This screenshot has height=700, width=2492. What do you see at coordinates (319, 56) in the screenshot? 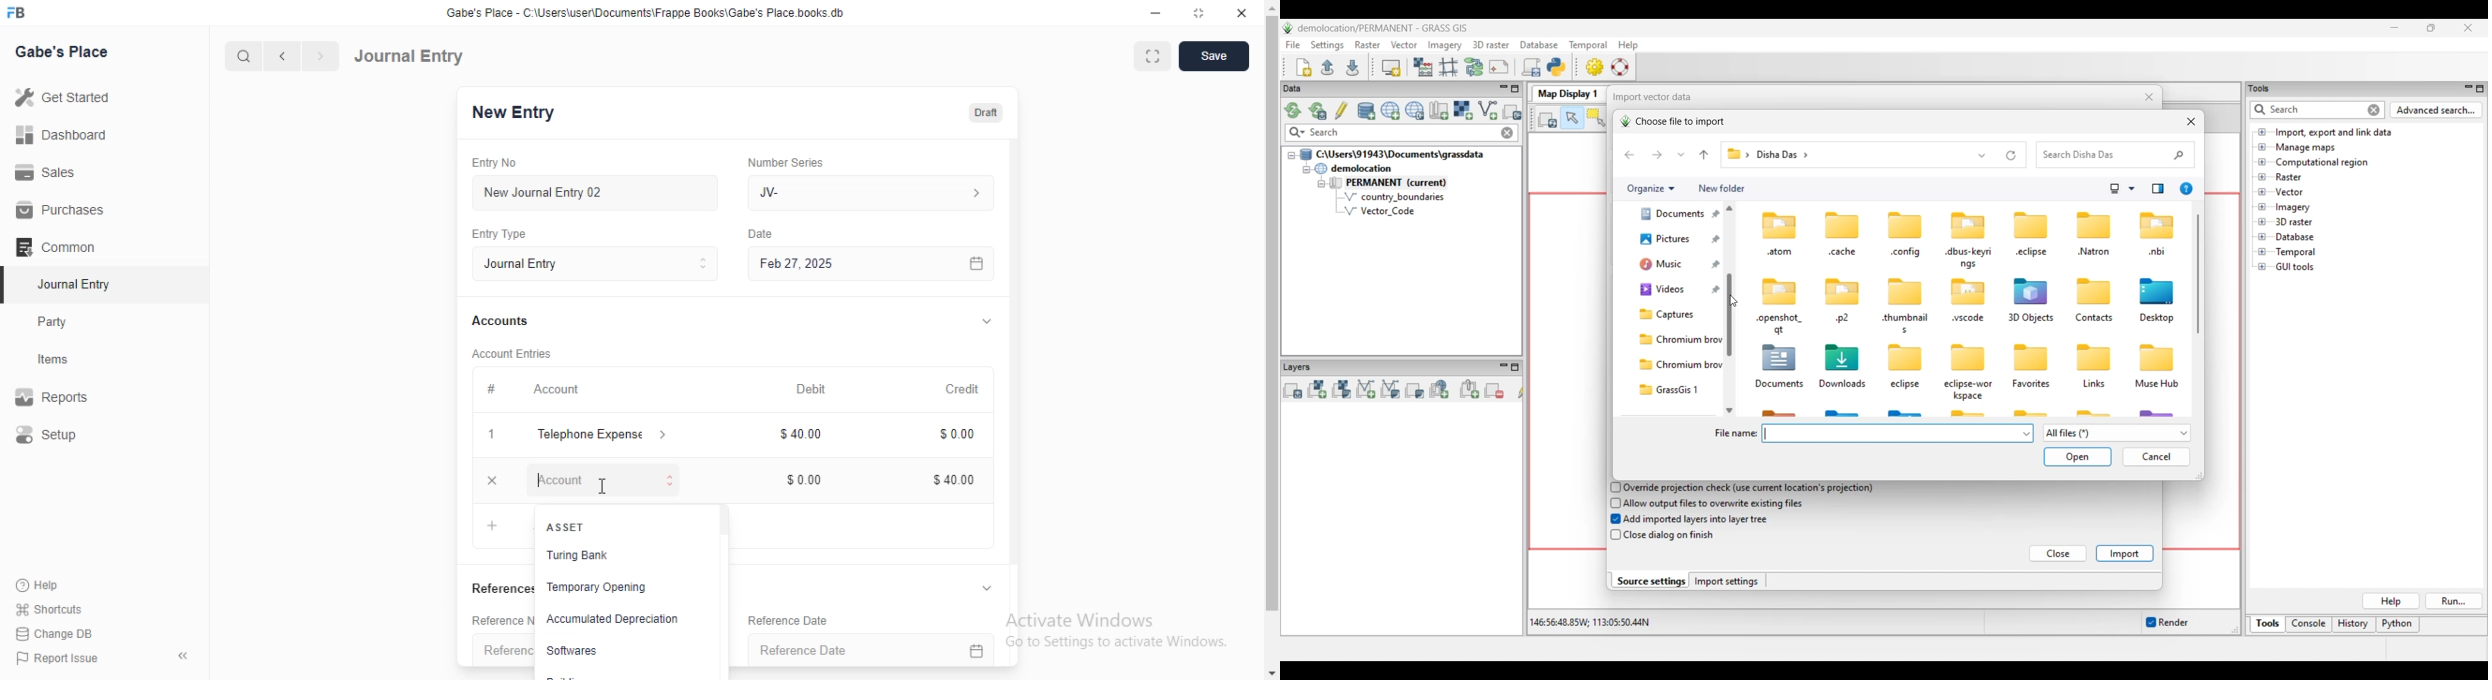
I see `Next` at bounding box center [319, 56].